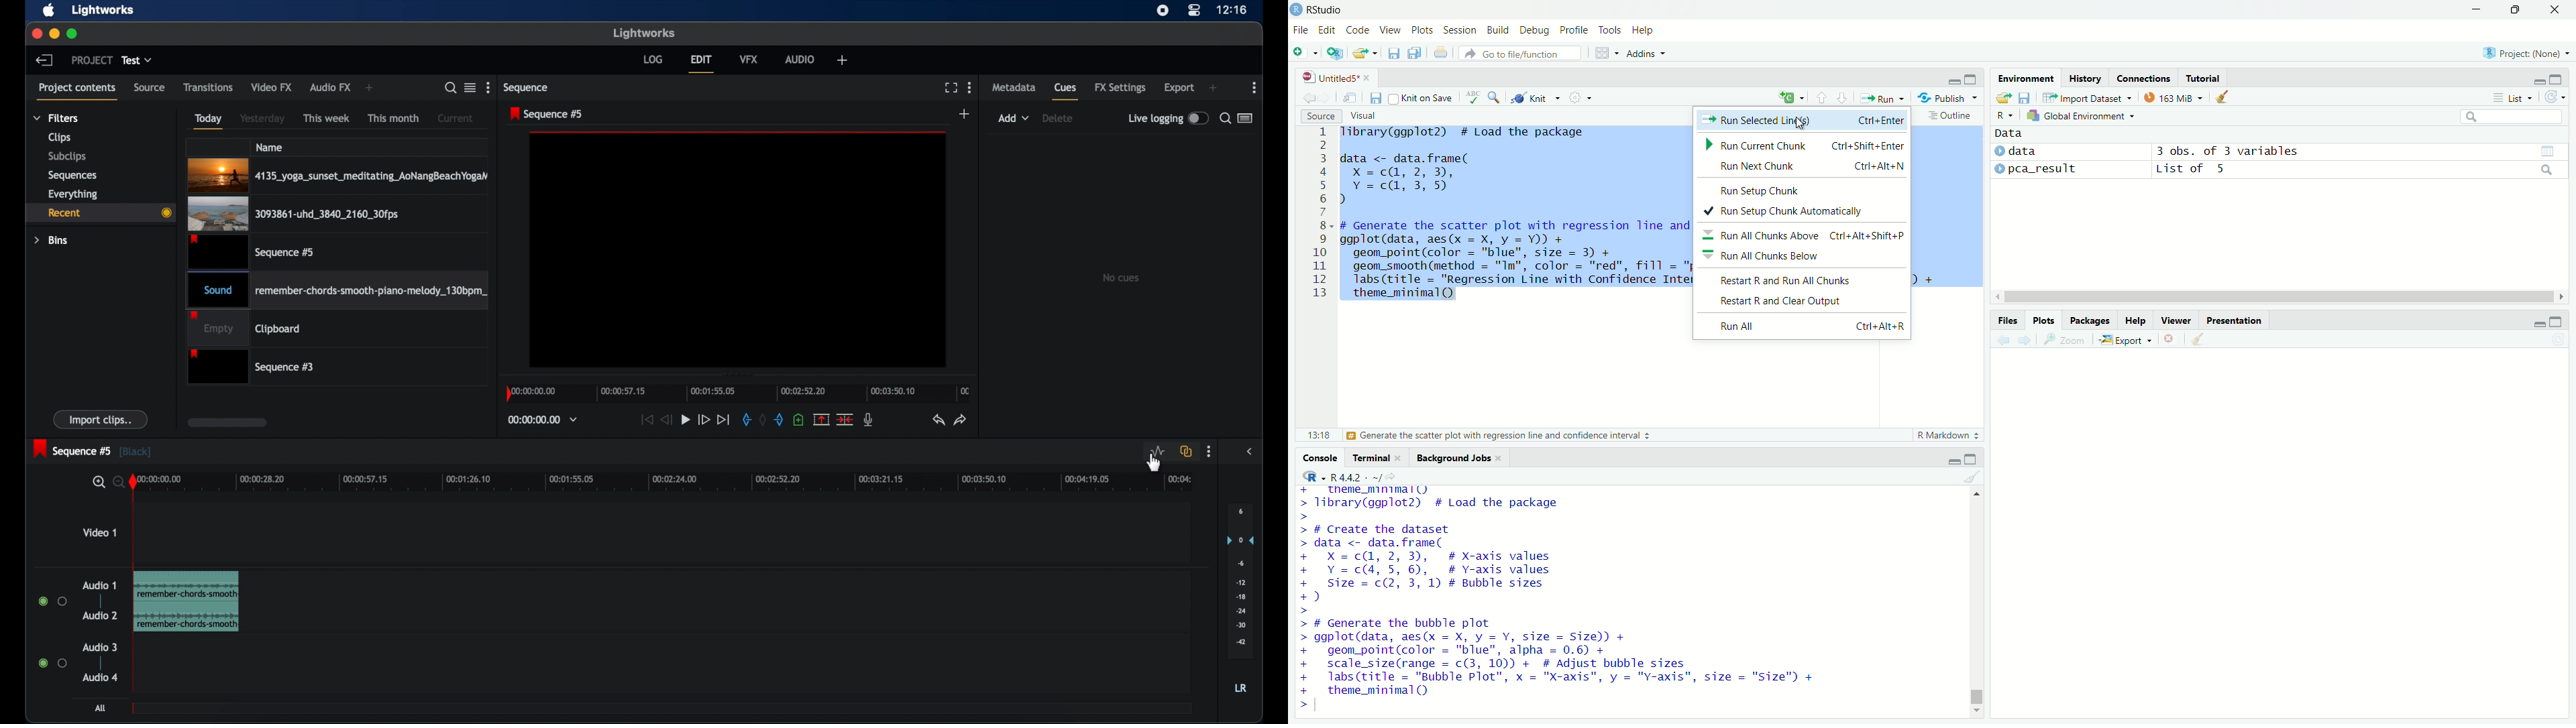 The width and height of the screenshot is (2576, 728). I want to click on line numbers, so click(1318, 214).